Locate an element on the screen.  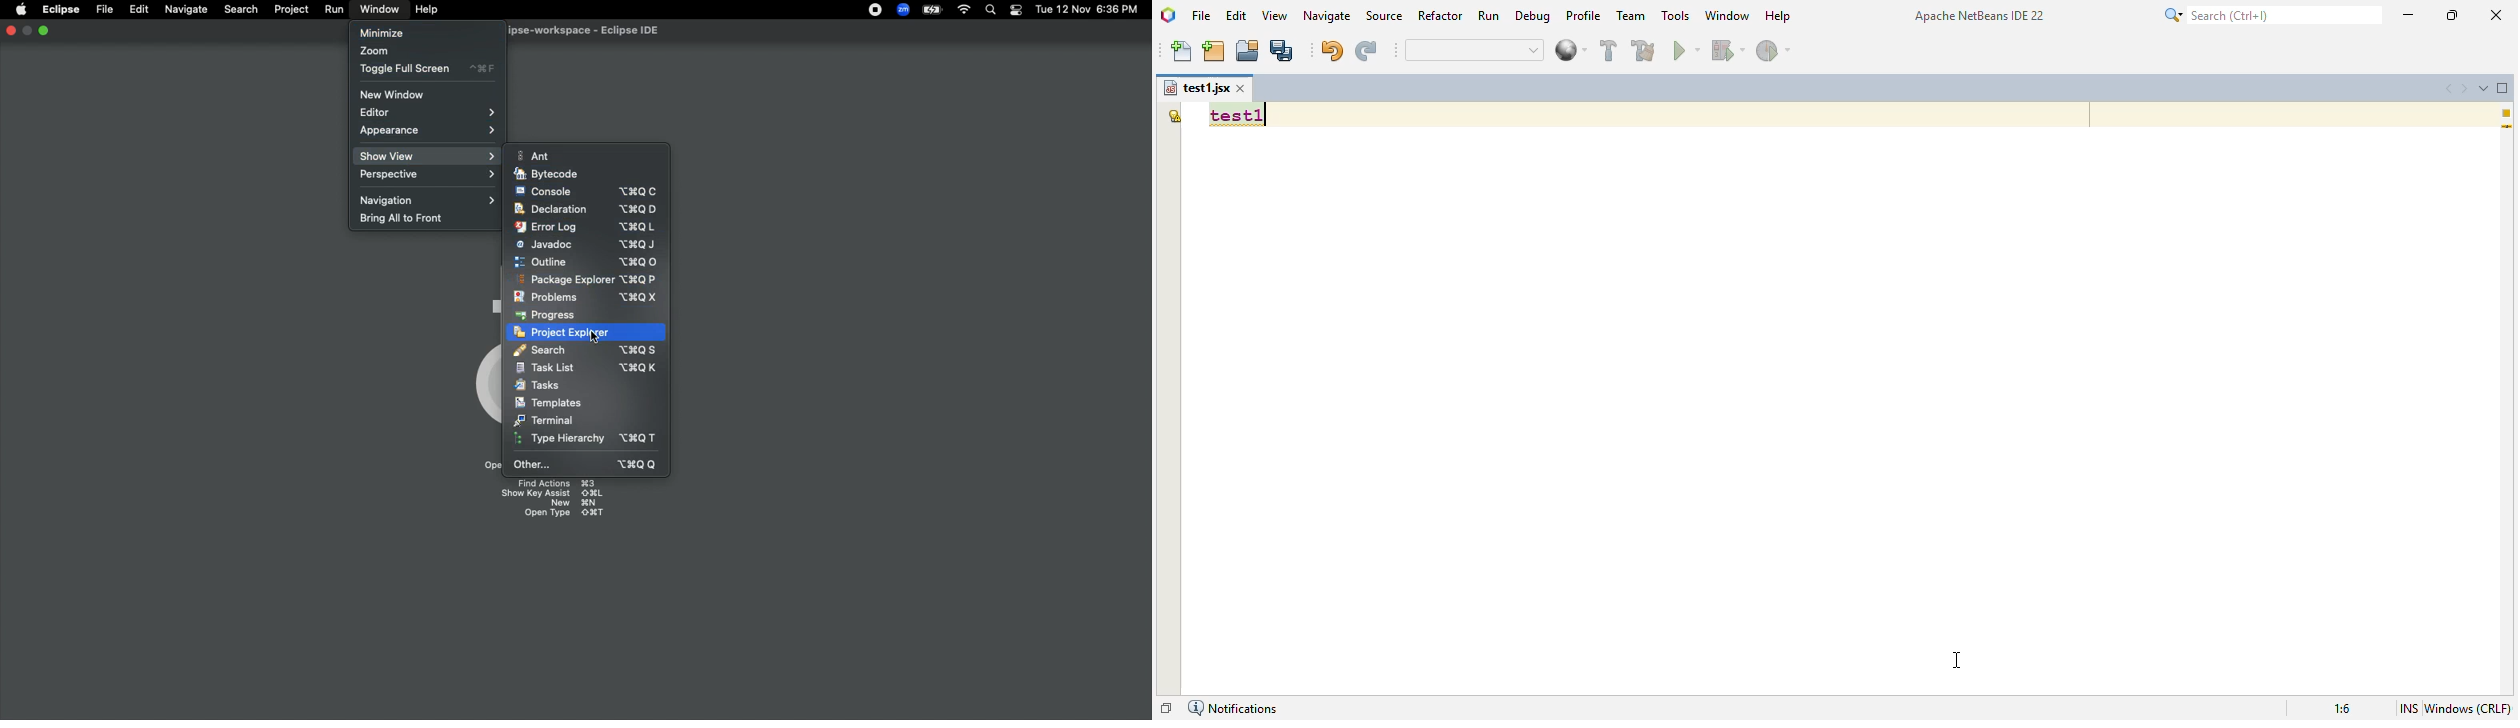
Close is located at coordinates (10, 32).